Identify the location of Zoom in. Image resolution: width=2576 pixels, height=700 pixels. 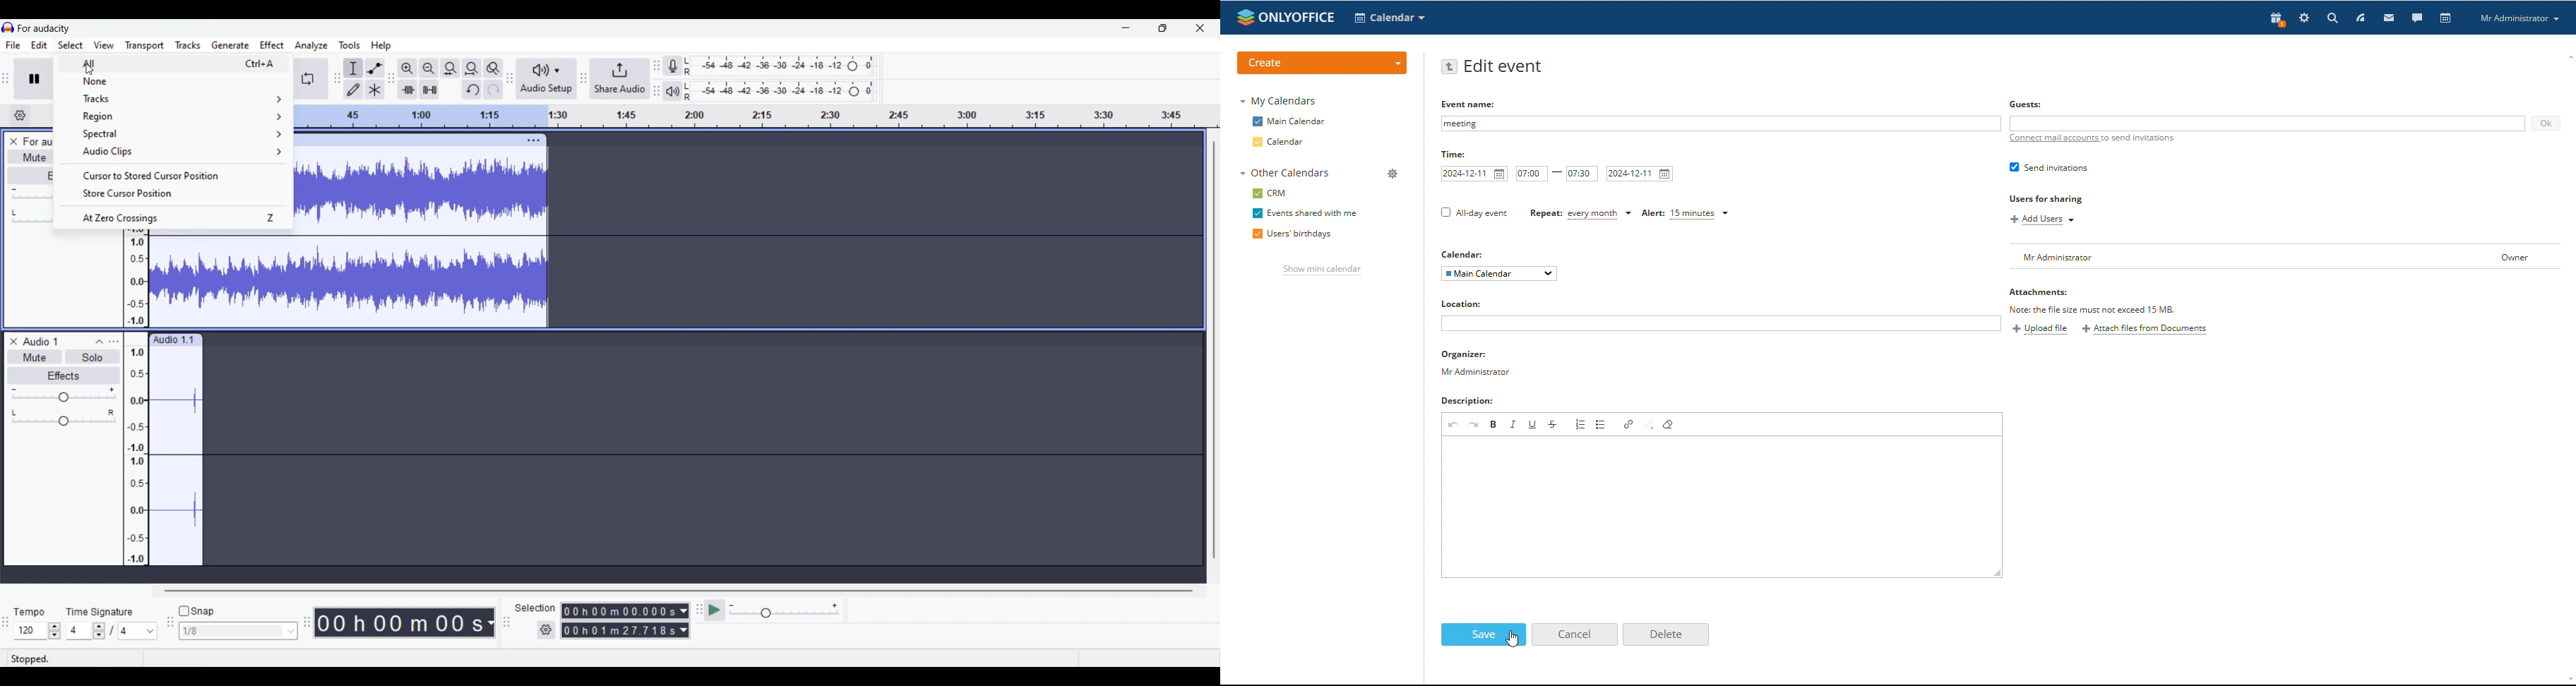
(407, 69).